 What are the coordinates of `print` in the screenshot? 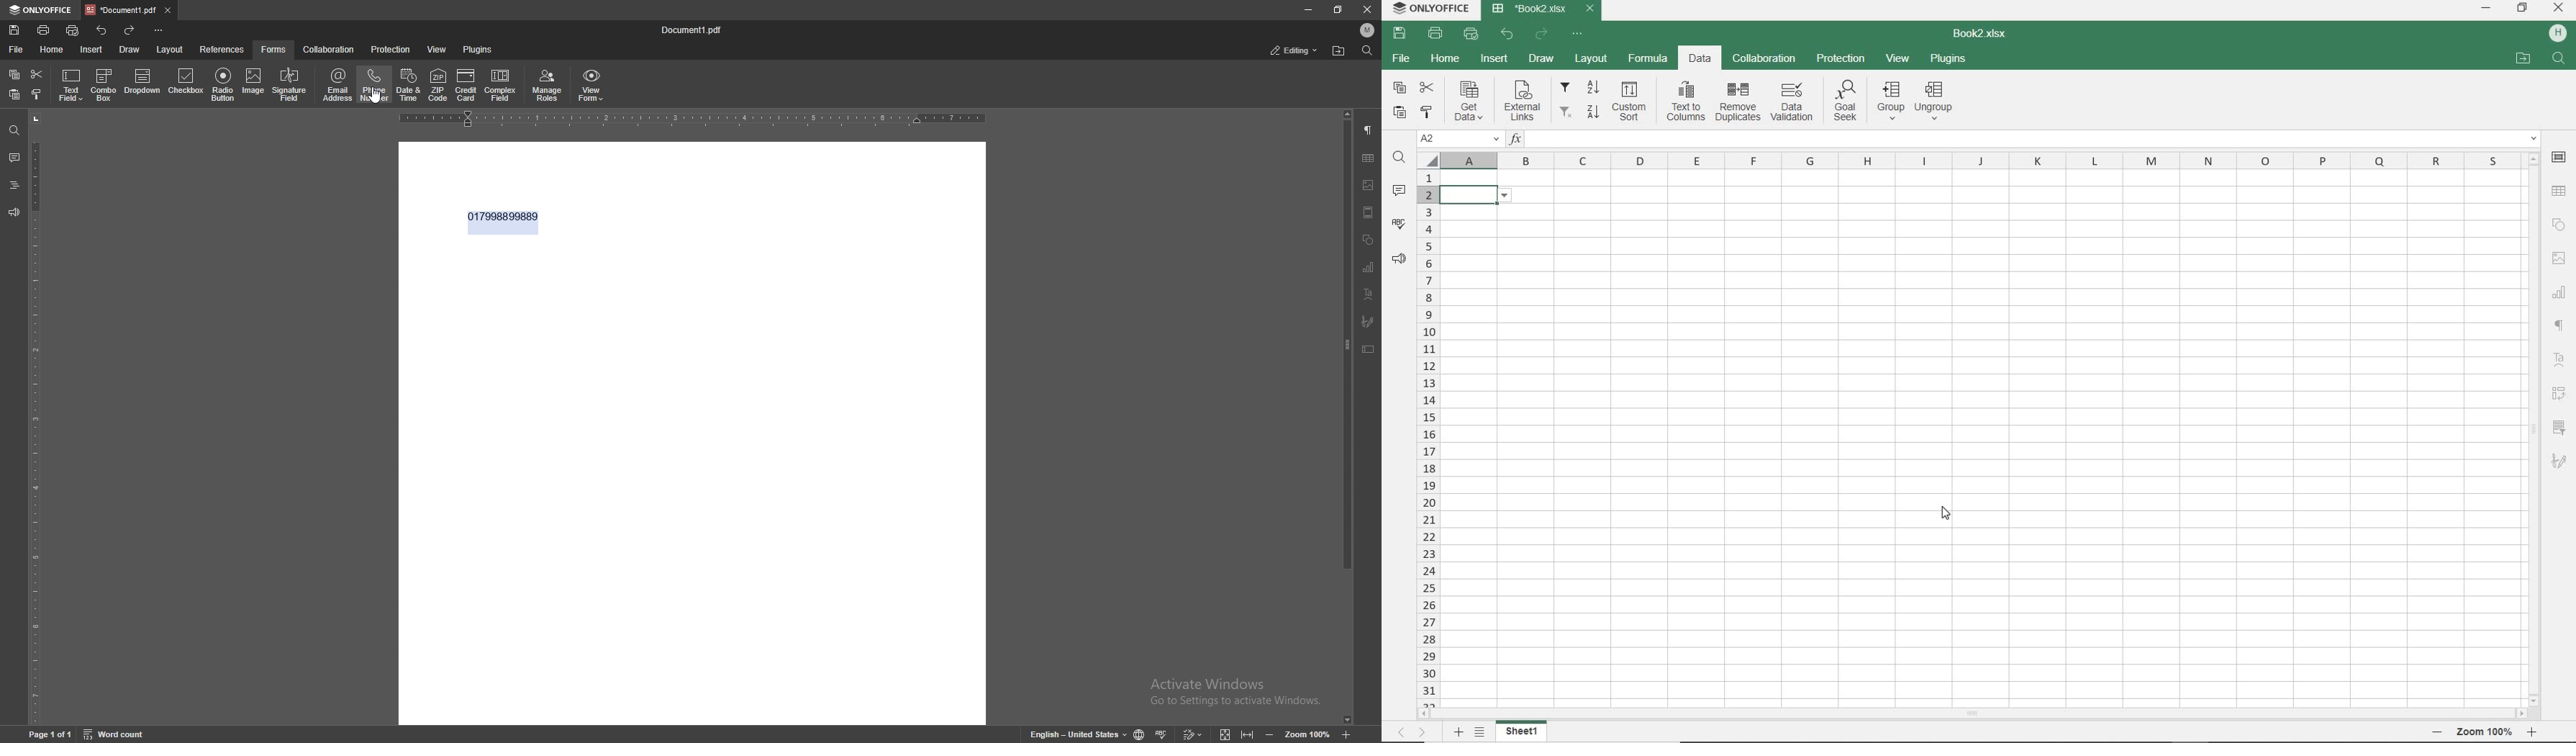 It's located at (45, 30).